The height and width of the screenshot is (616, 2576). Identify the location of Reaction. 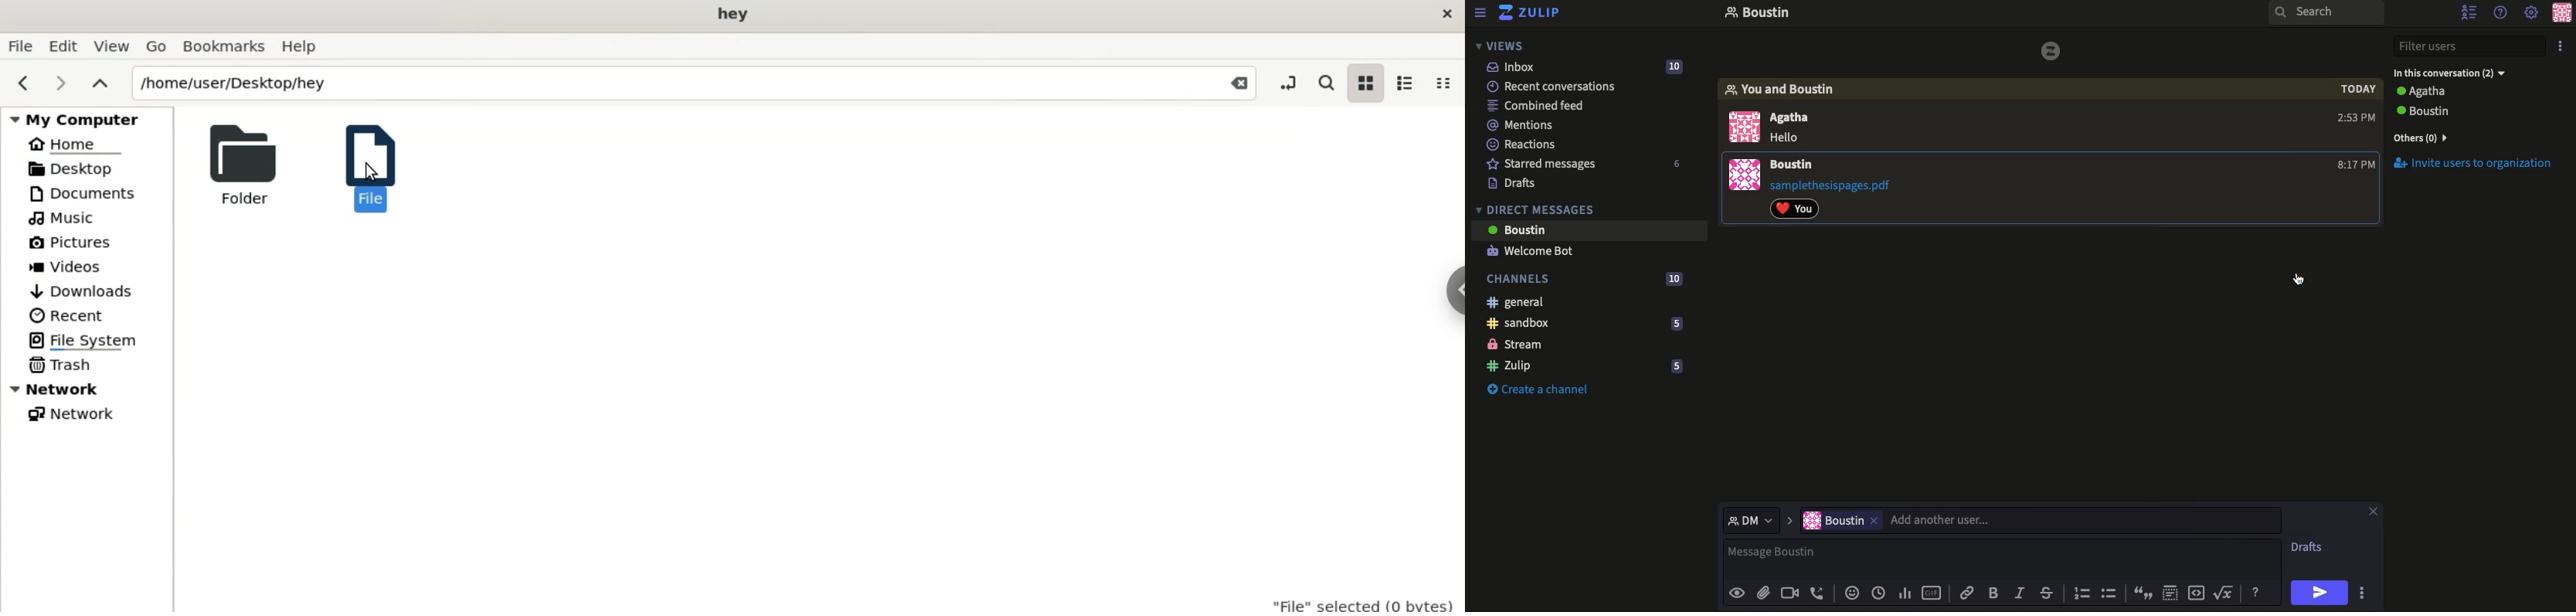
(1851, 592).